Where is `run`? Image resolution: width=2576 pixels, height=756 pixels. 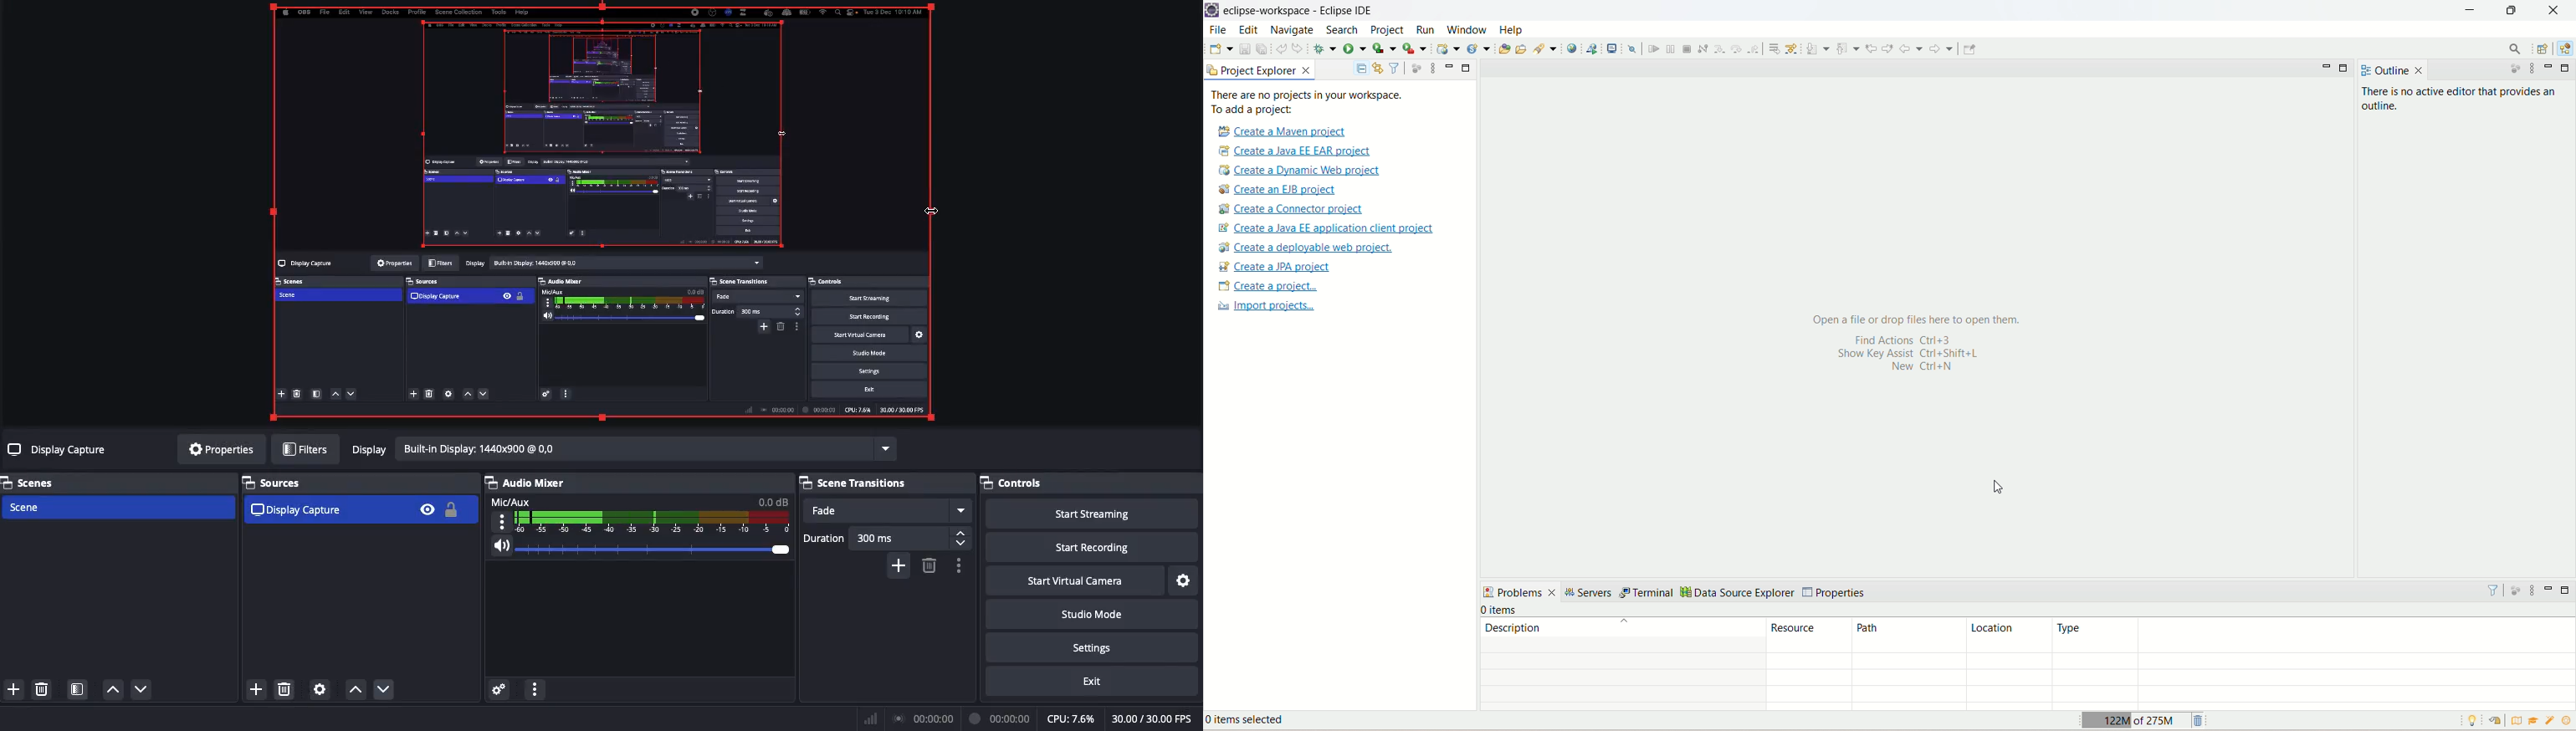
run is located at coordinates (1354, 47).